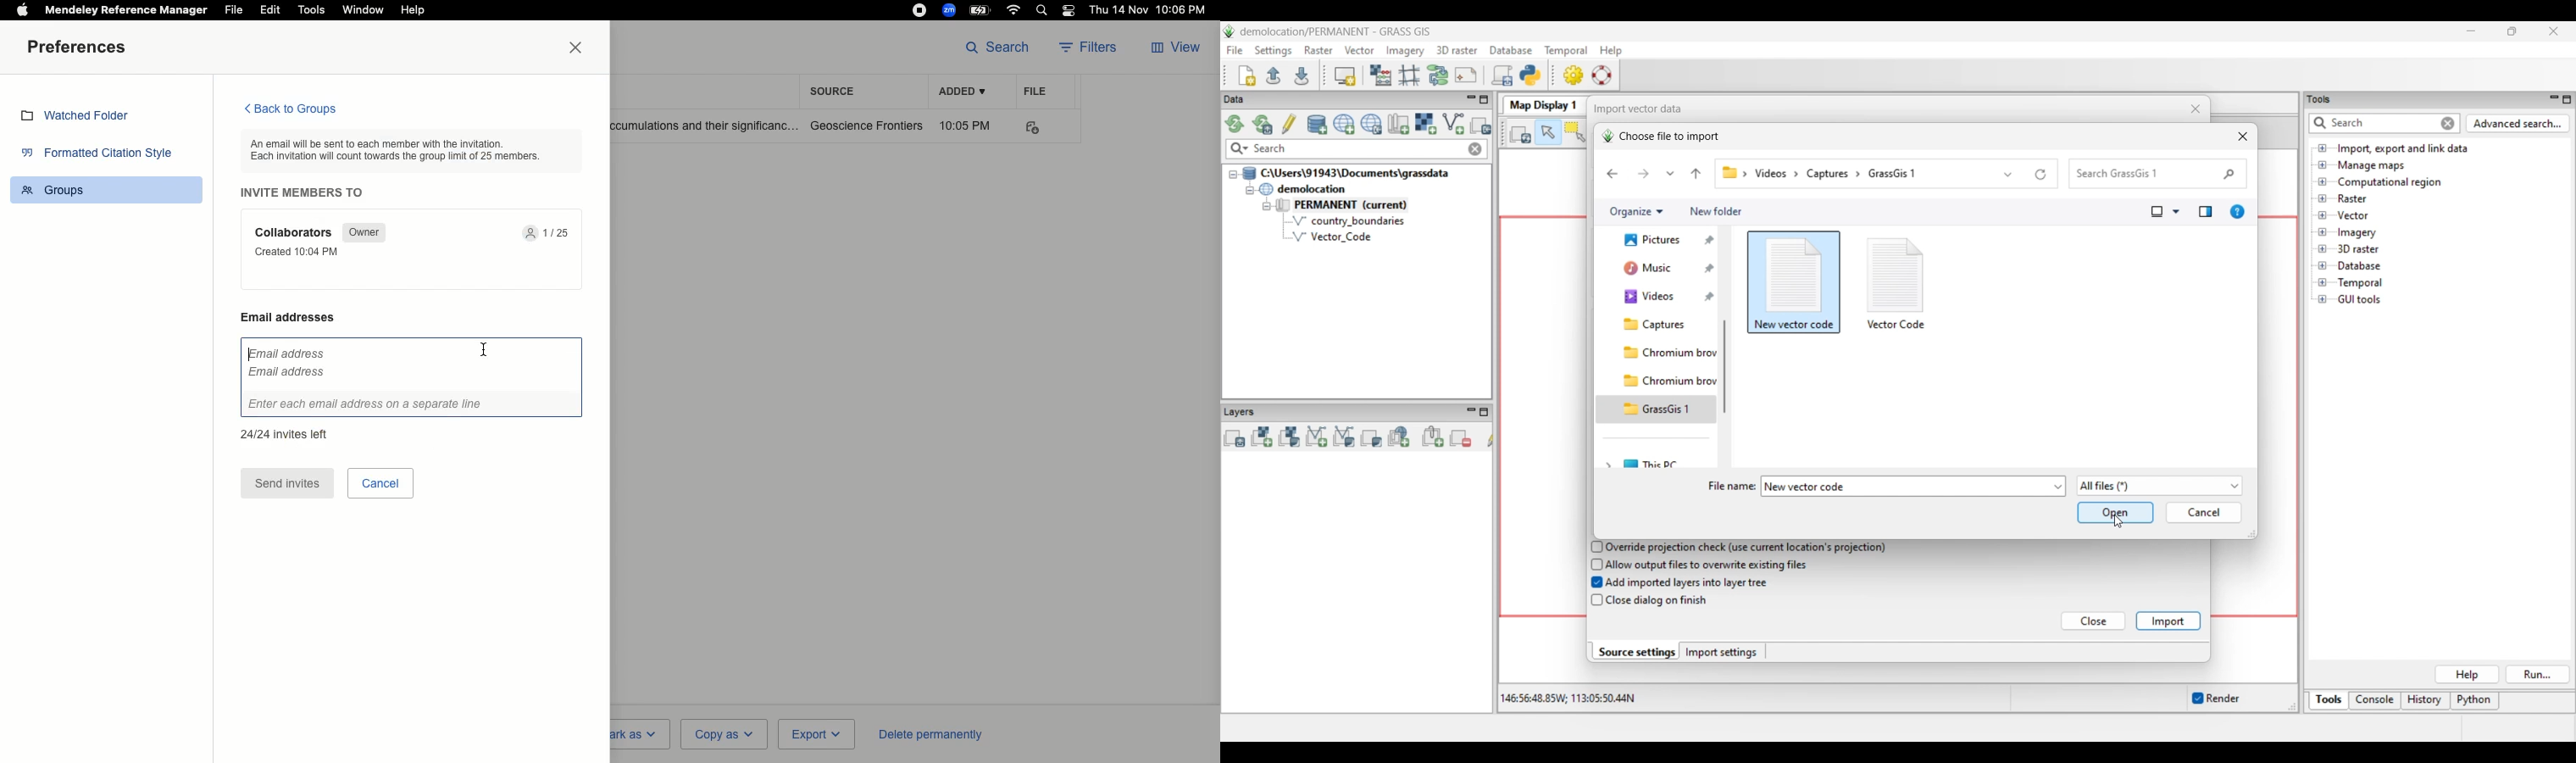 Image resolution: width=2576 pixels, height=784 pixels. Describe the element at coordinates (302, 252) in the screenshot. I see `Created` at that location.